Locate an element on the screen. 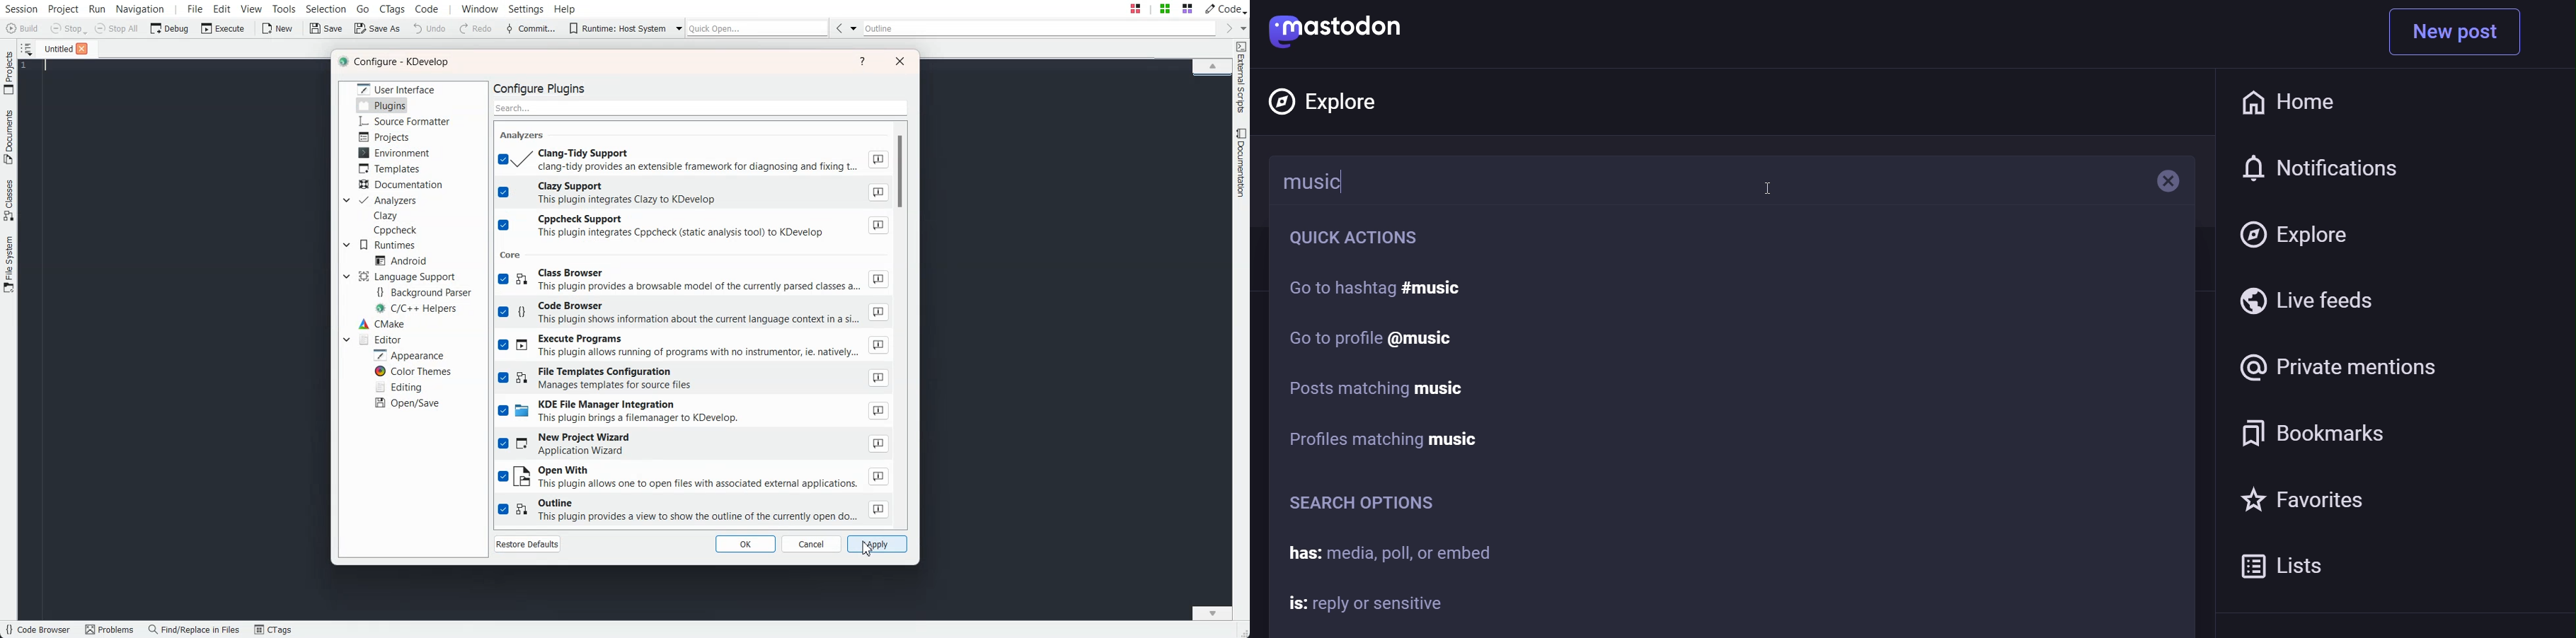 This screenshot has width=2576, height=644. live feed is located at coordinates (2308, 300).